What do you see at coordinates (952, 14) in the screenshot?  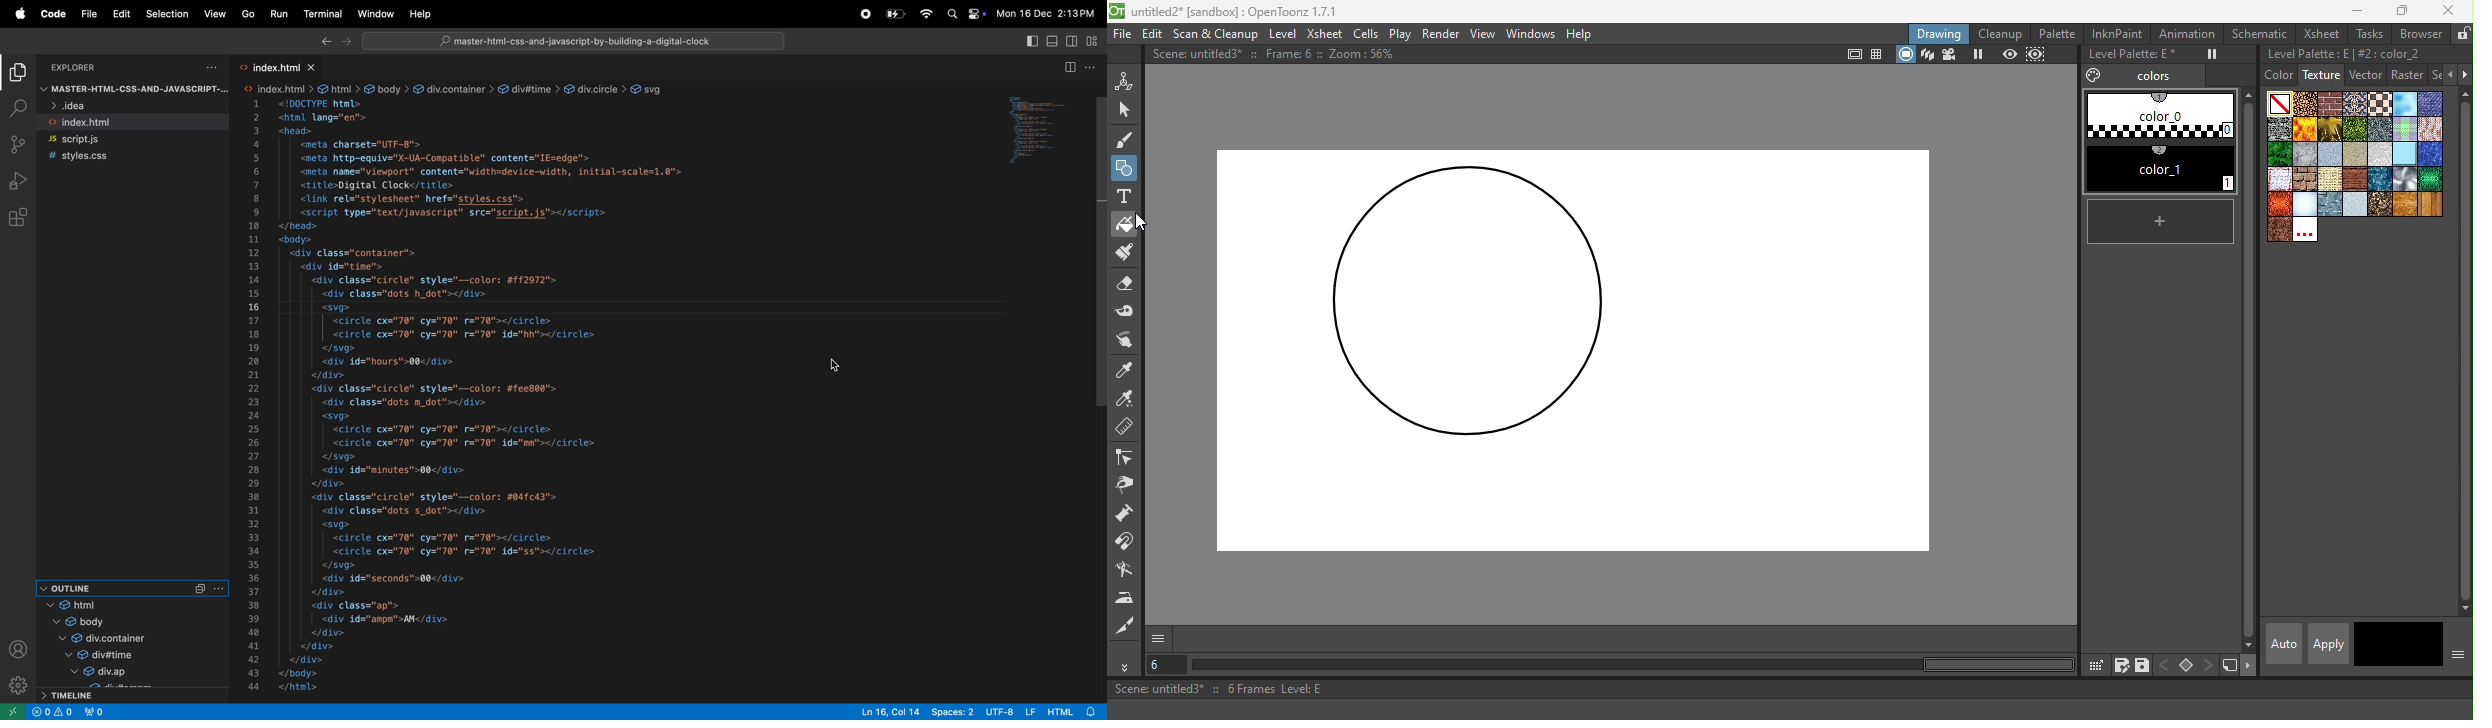 I see `search` at bounding box center [952, 14].